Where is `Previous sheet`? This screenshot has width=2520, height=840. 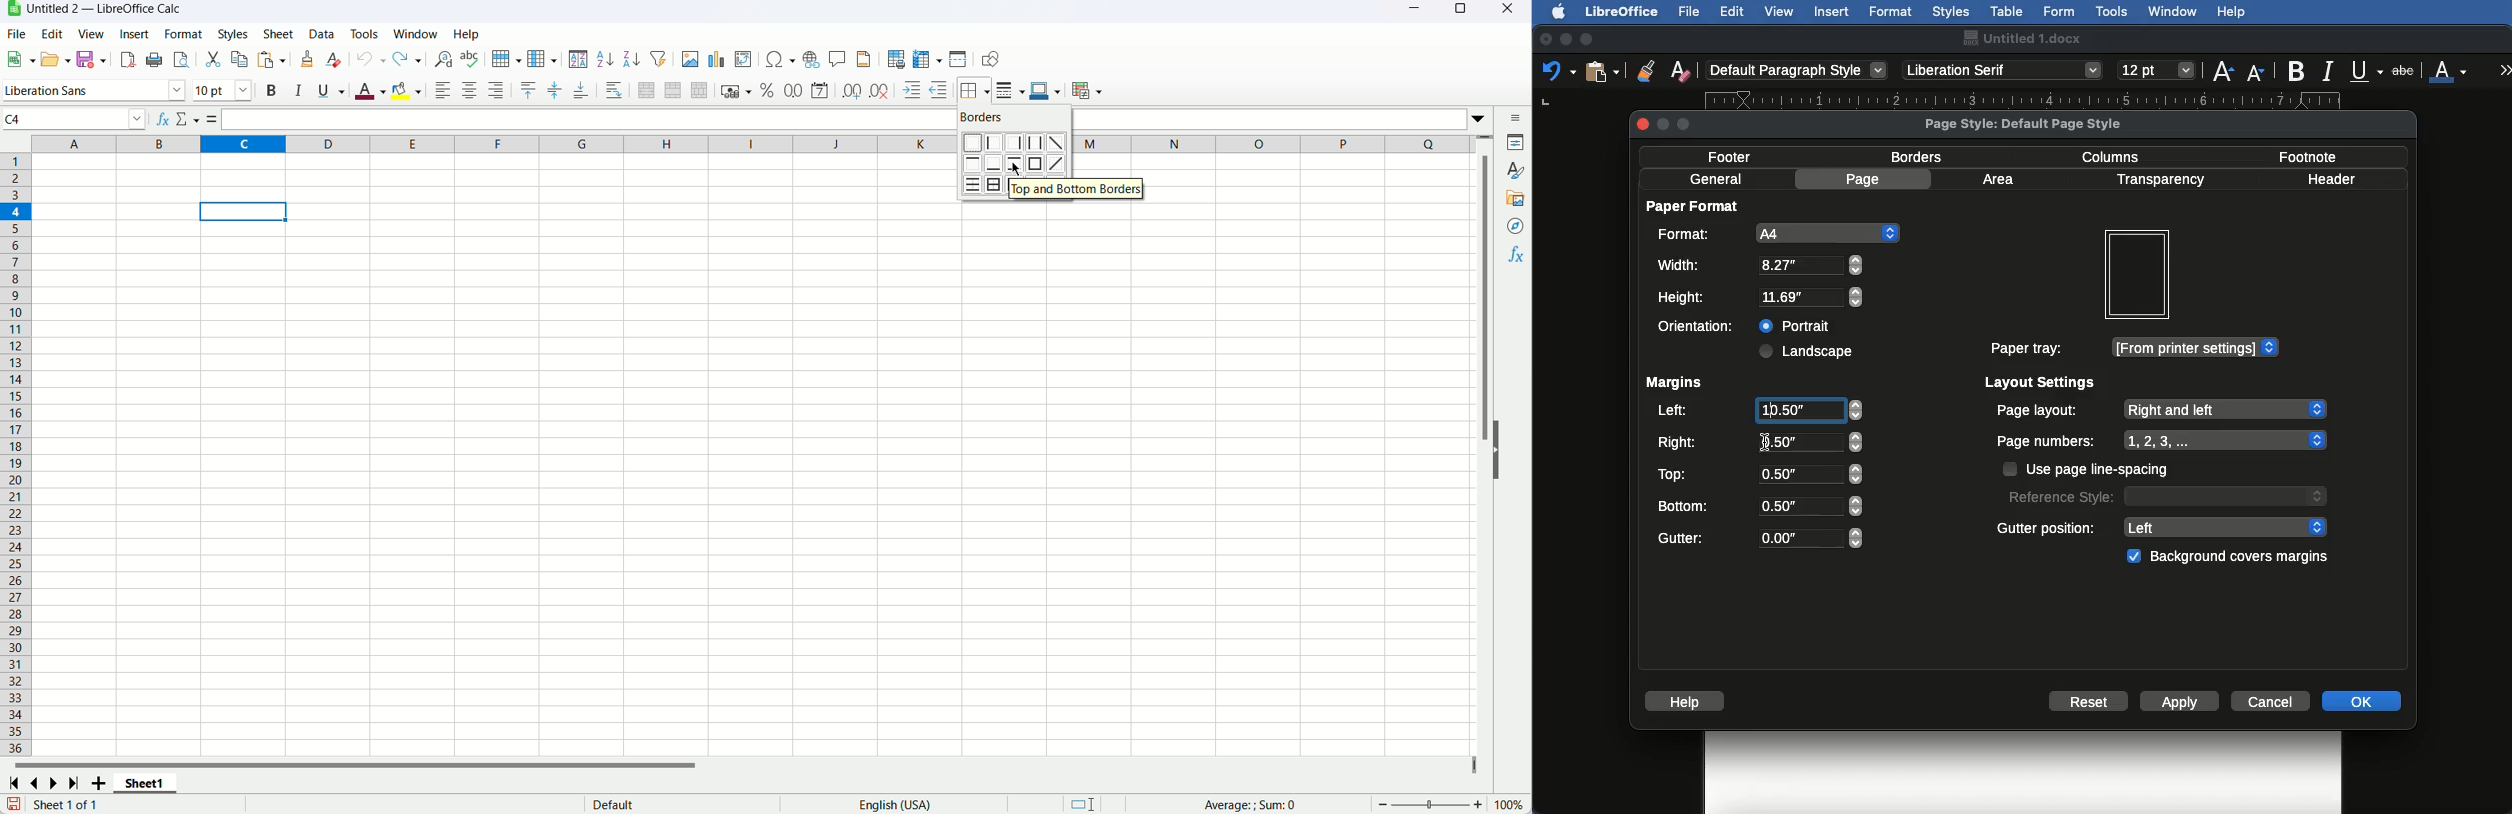
Previous sheet is located at coordinates (37, 783).